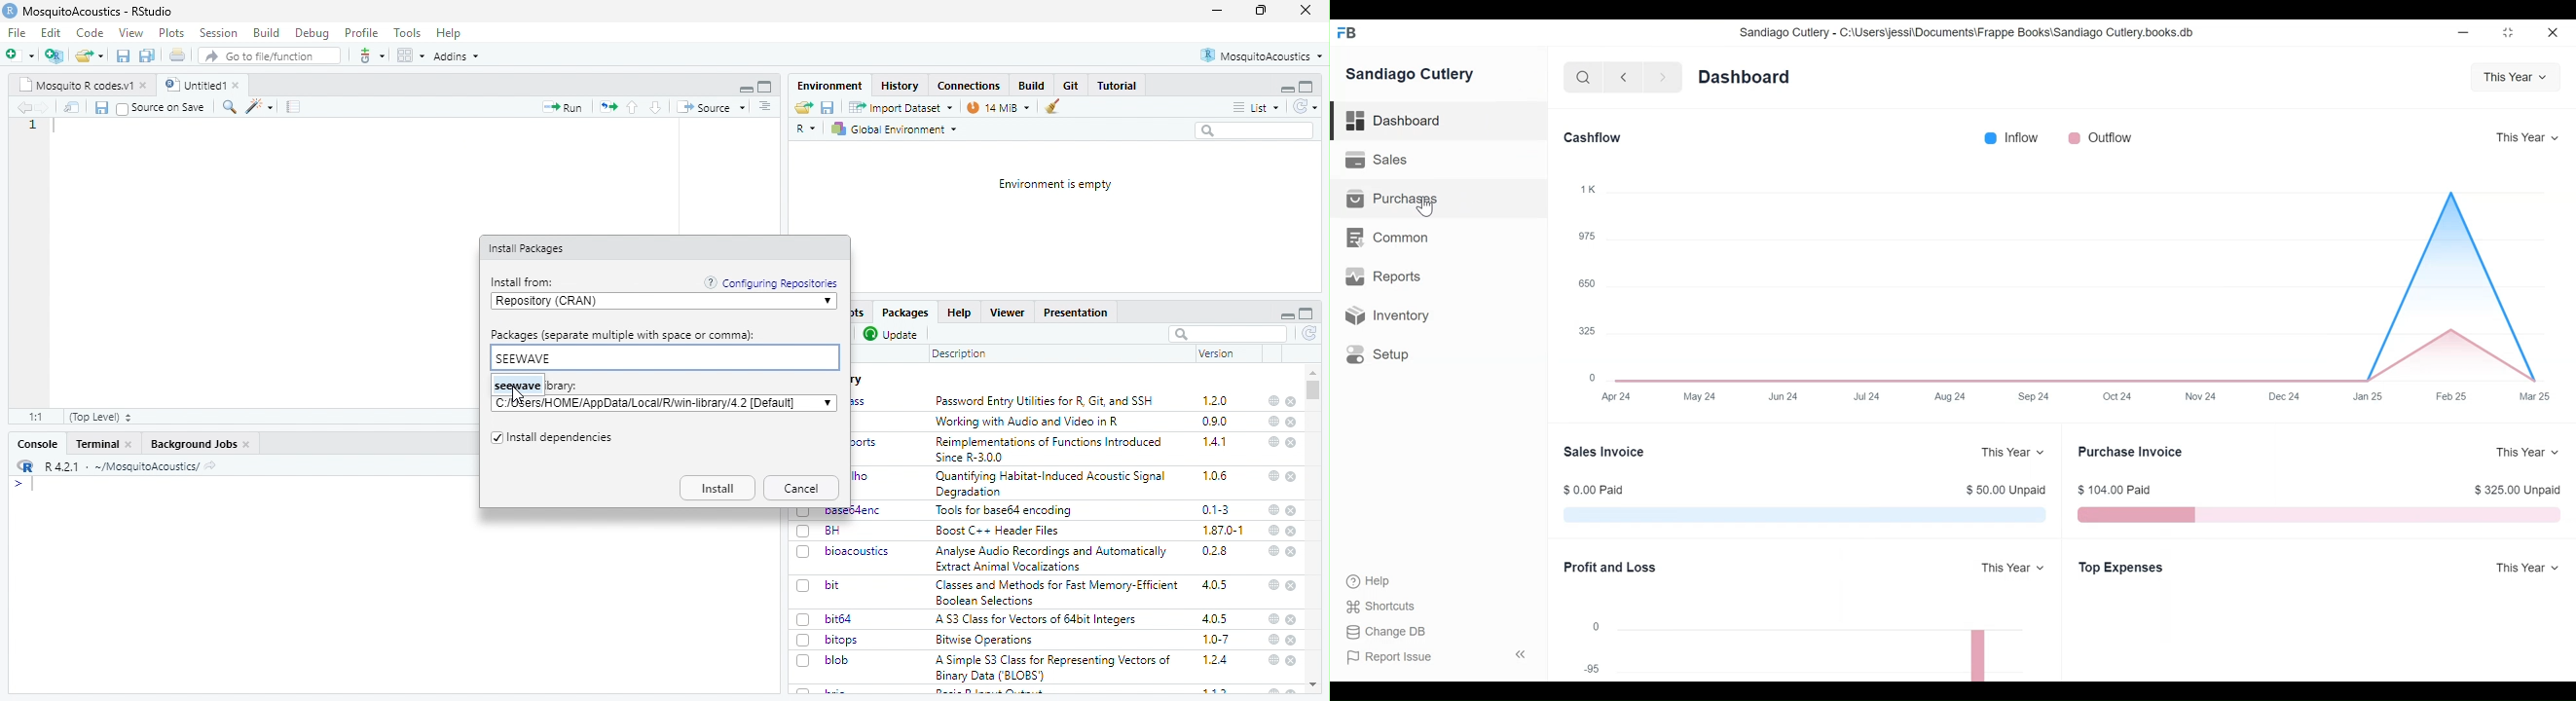 This screenshot has height=728, width=2576. Describe the element at coordinates (101, 108) in the screenshot. I see `save` at that location.